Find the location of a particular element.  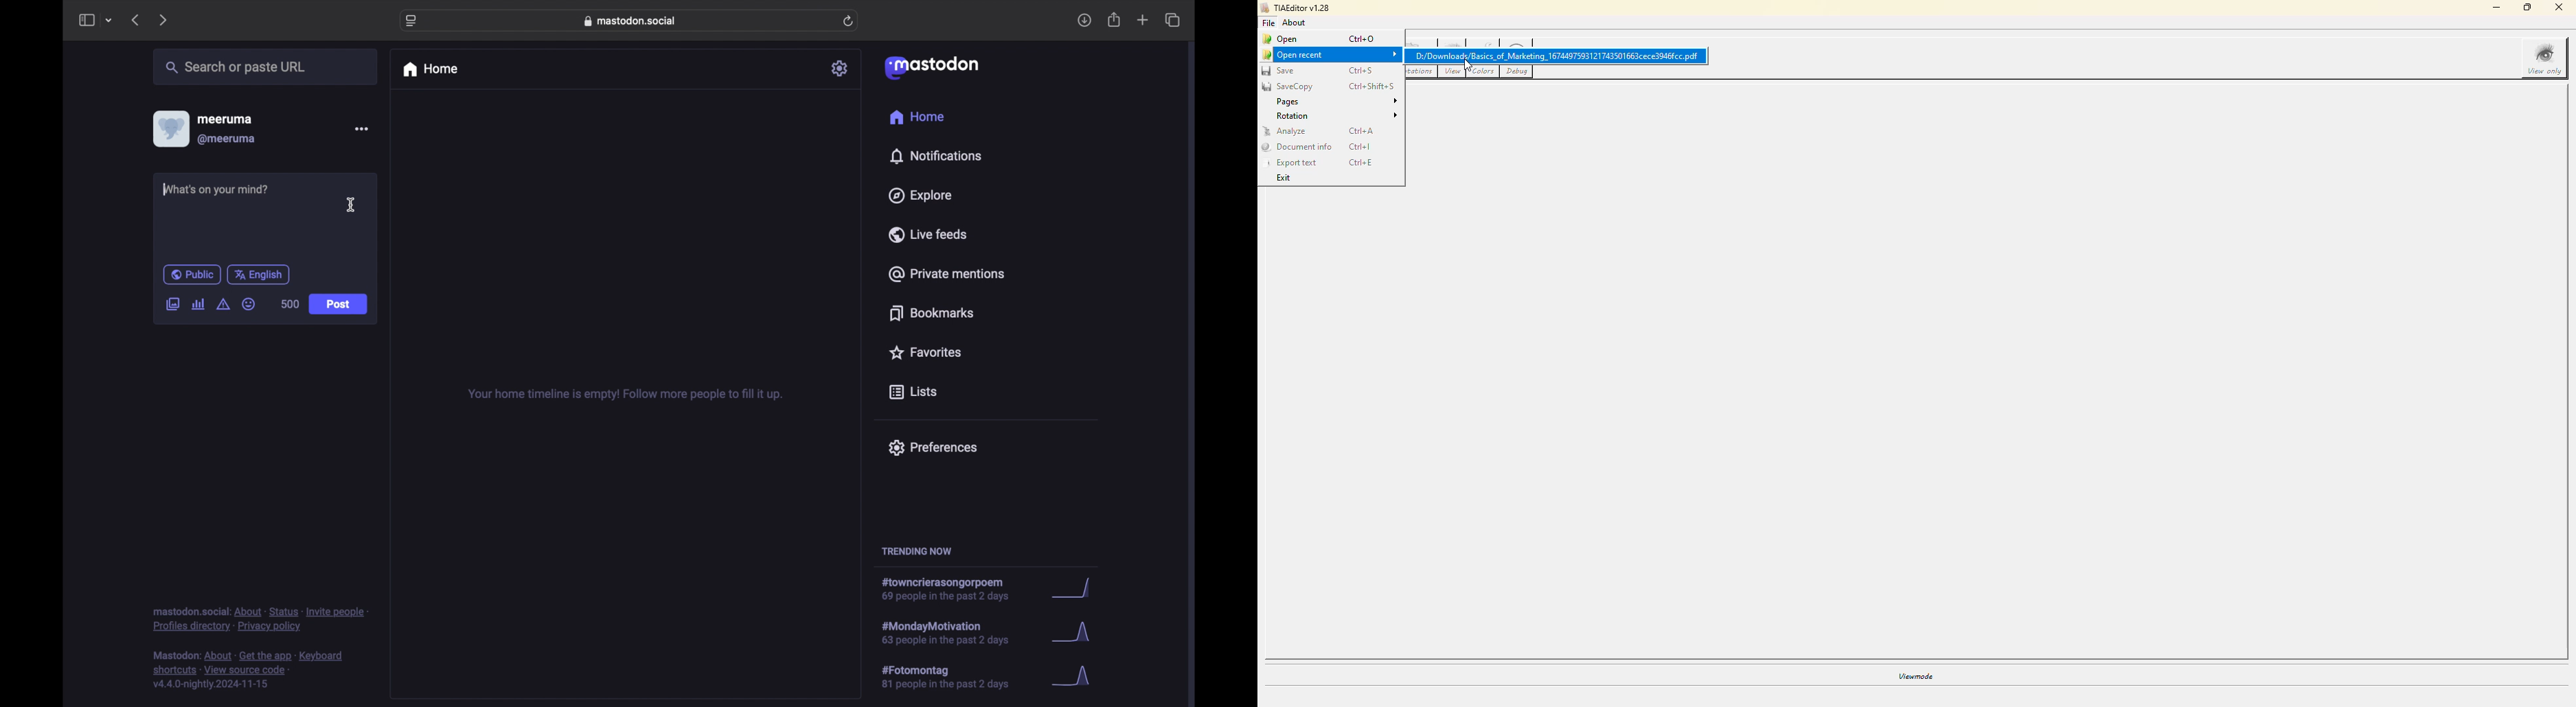

your home timeline is empty! follow more people to fill it up is located at coordinates (625, 395).